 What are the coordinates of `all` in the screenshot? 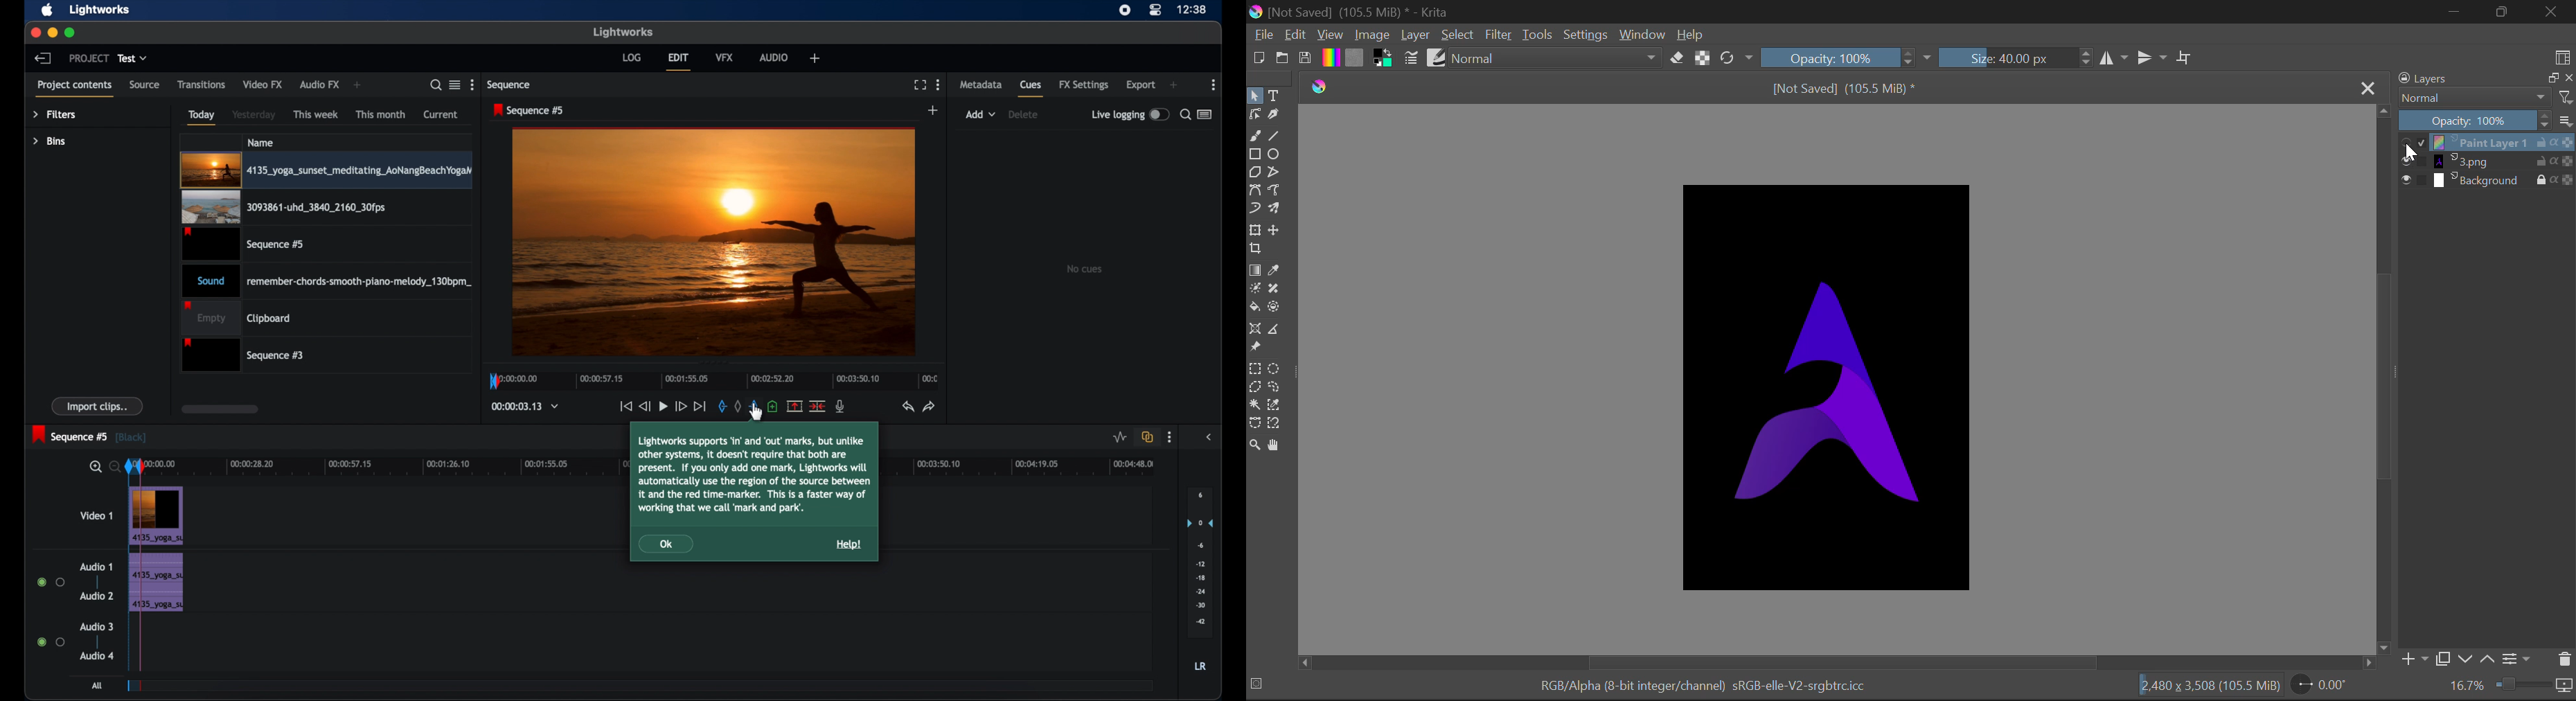 It's located at (98, 683).